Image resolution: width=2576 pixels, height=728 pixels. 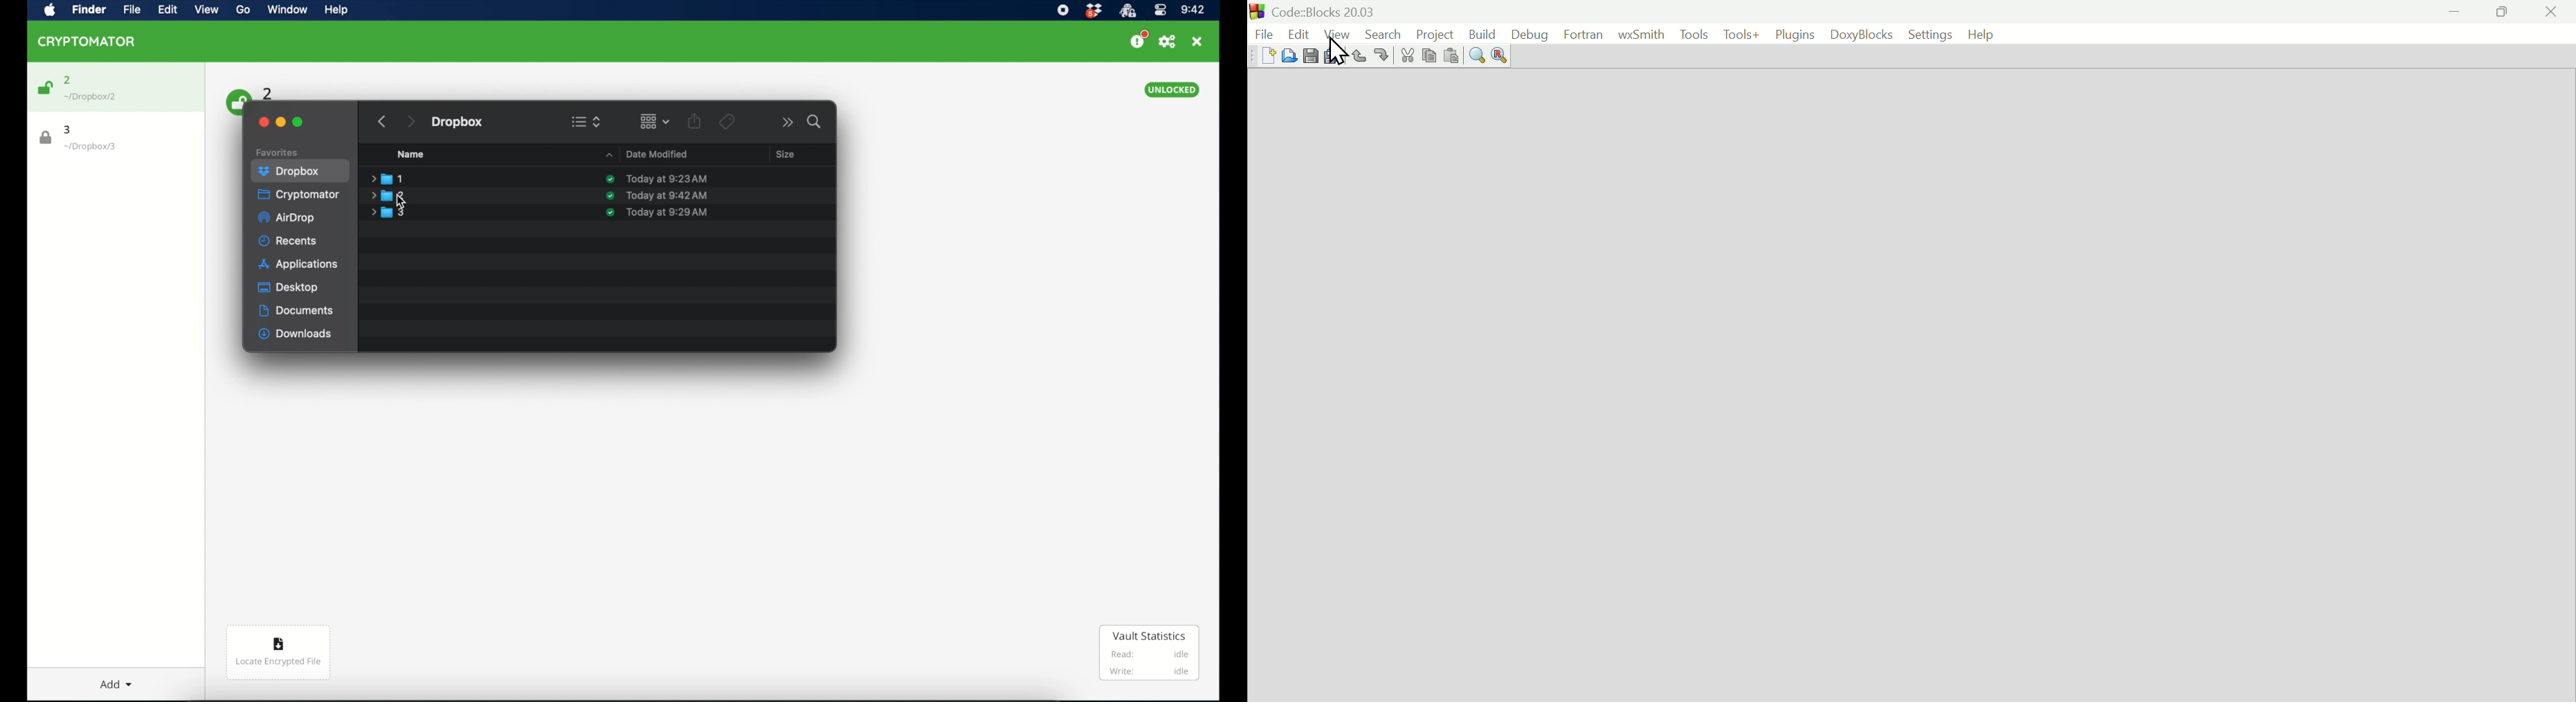 I want to click on Tools, so click(x=1691, y=33).